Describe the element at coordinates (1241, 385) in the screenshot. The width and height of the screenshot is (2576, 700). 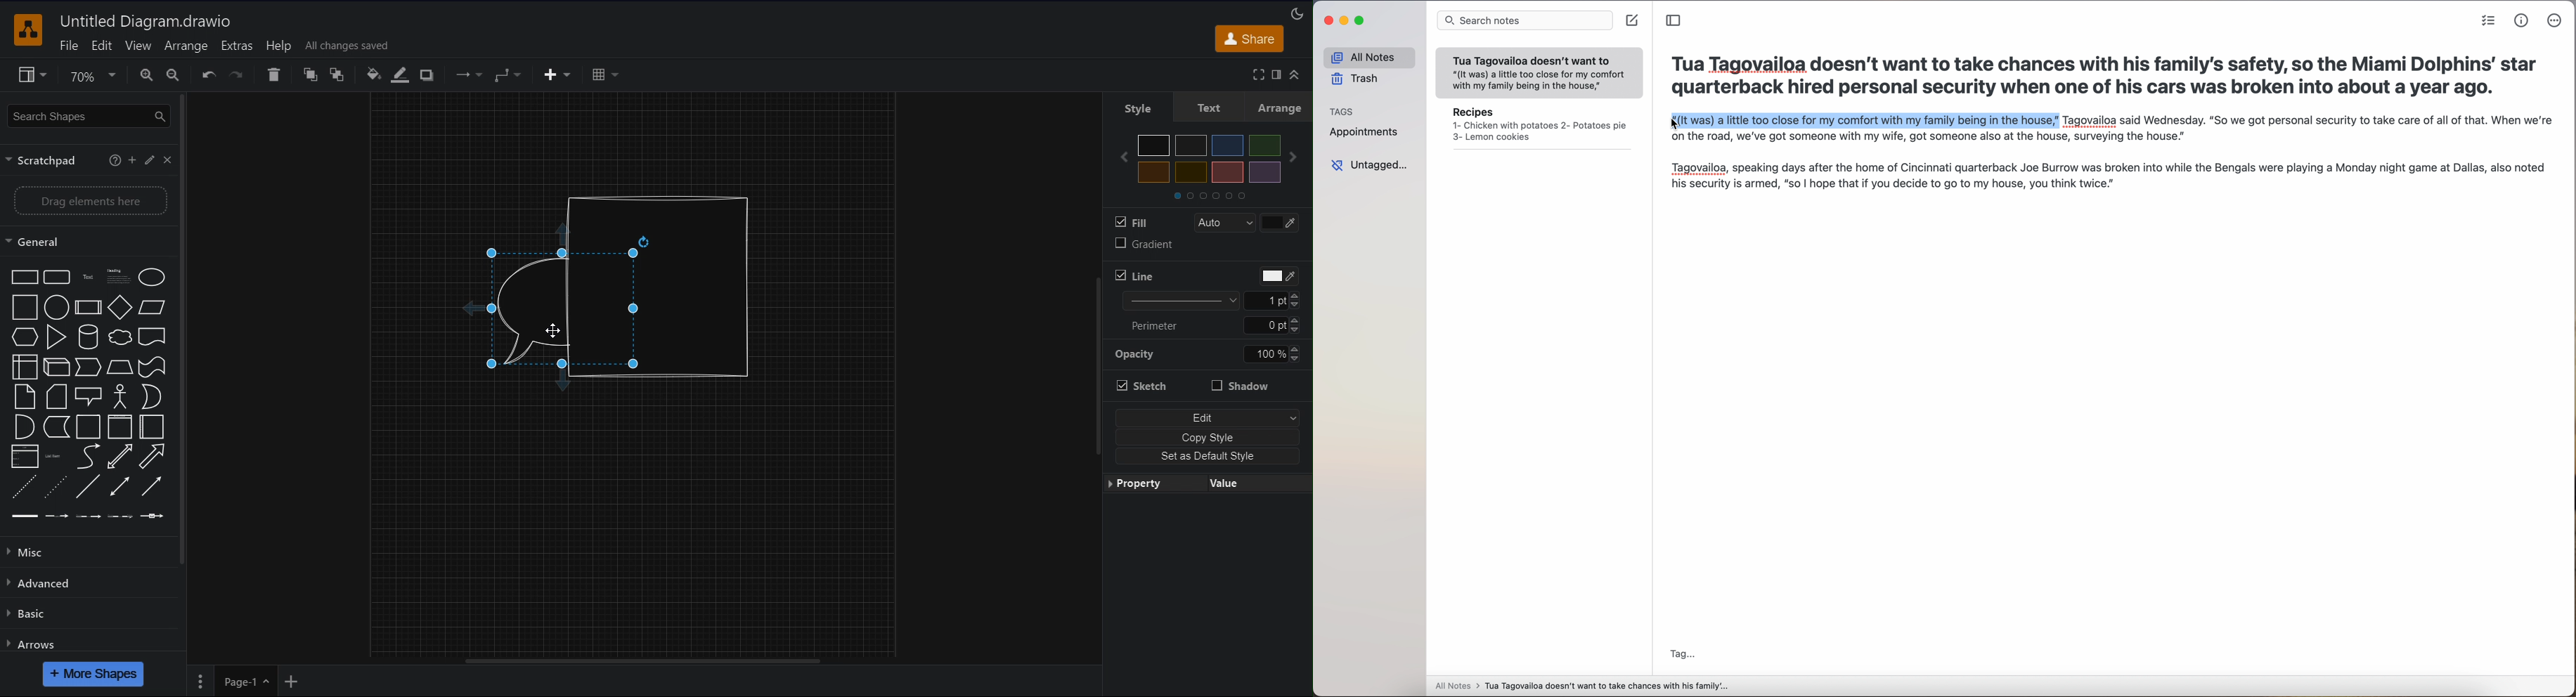
I see `Shadow` at that location.